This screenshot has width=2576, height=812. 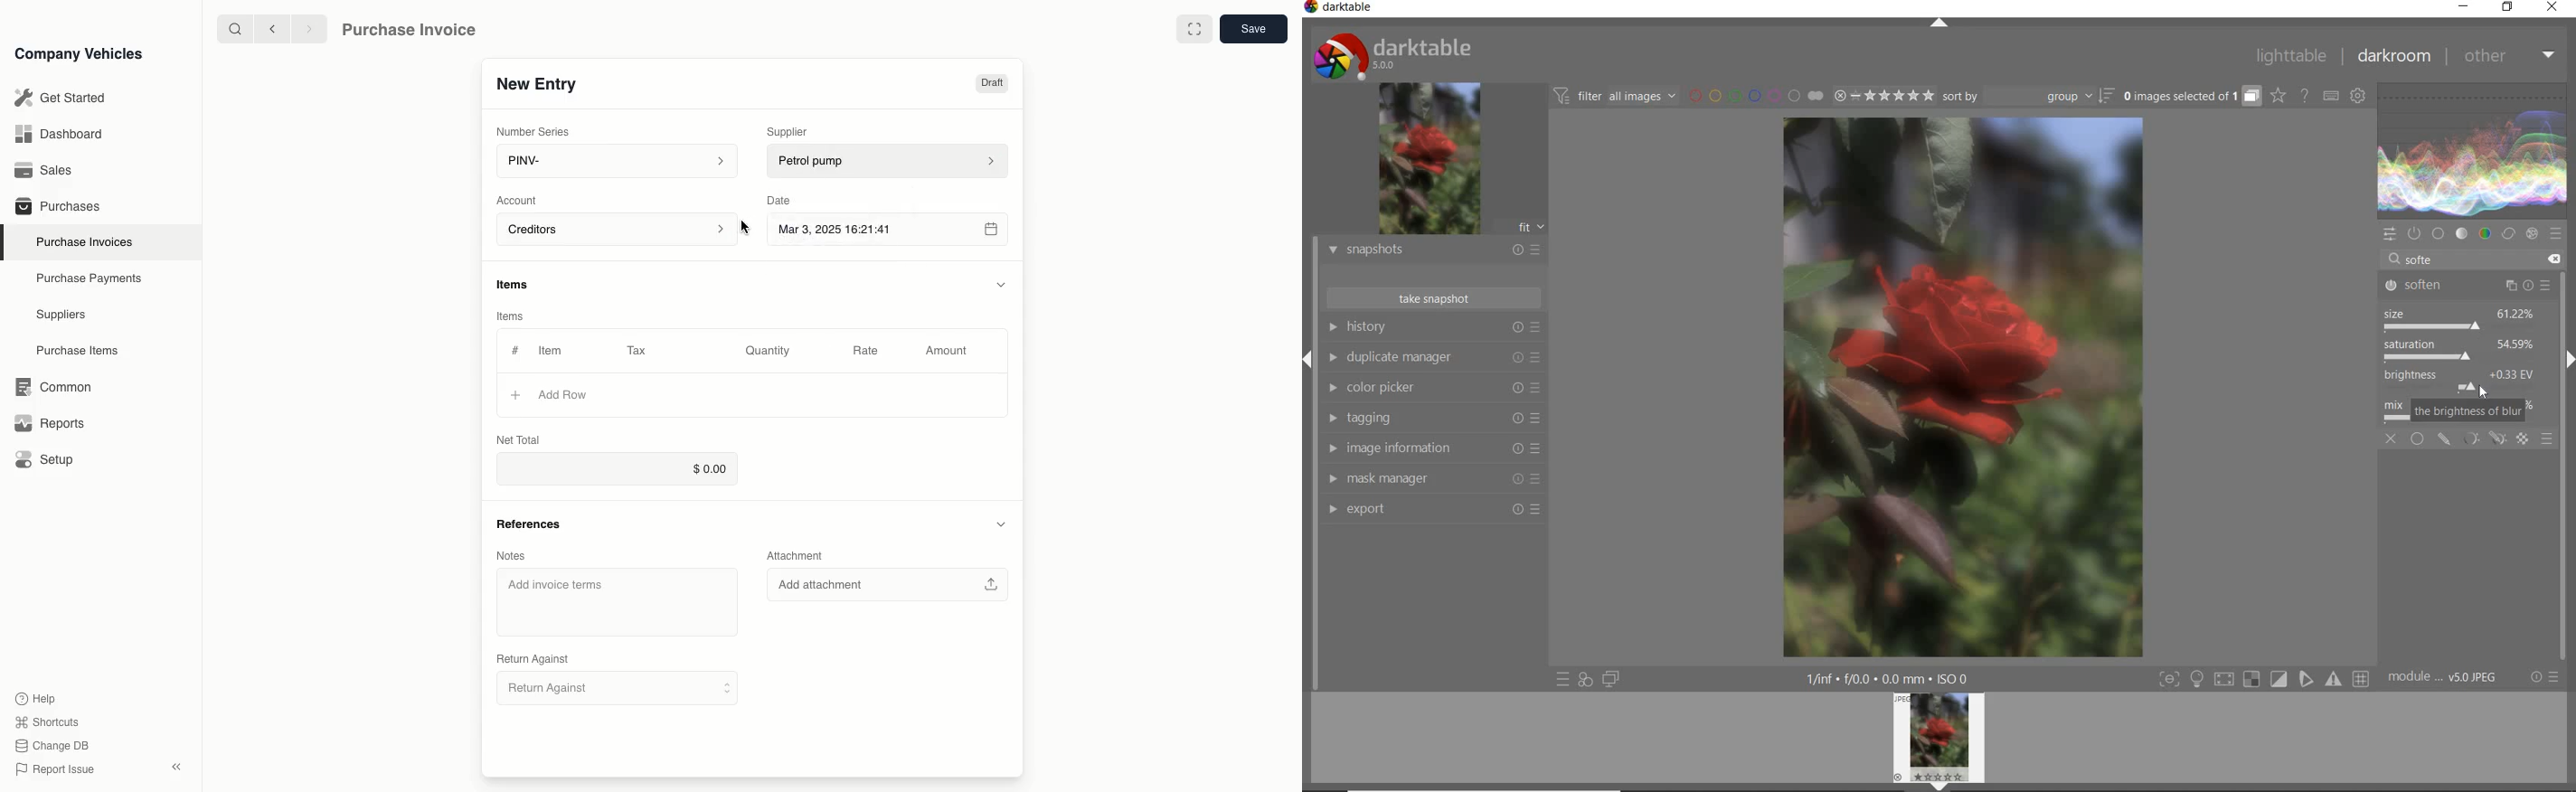 I want to click on Attachment, so click(x=801, y=555).